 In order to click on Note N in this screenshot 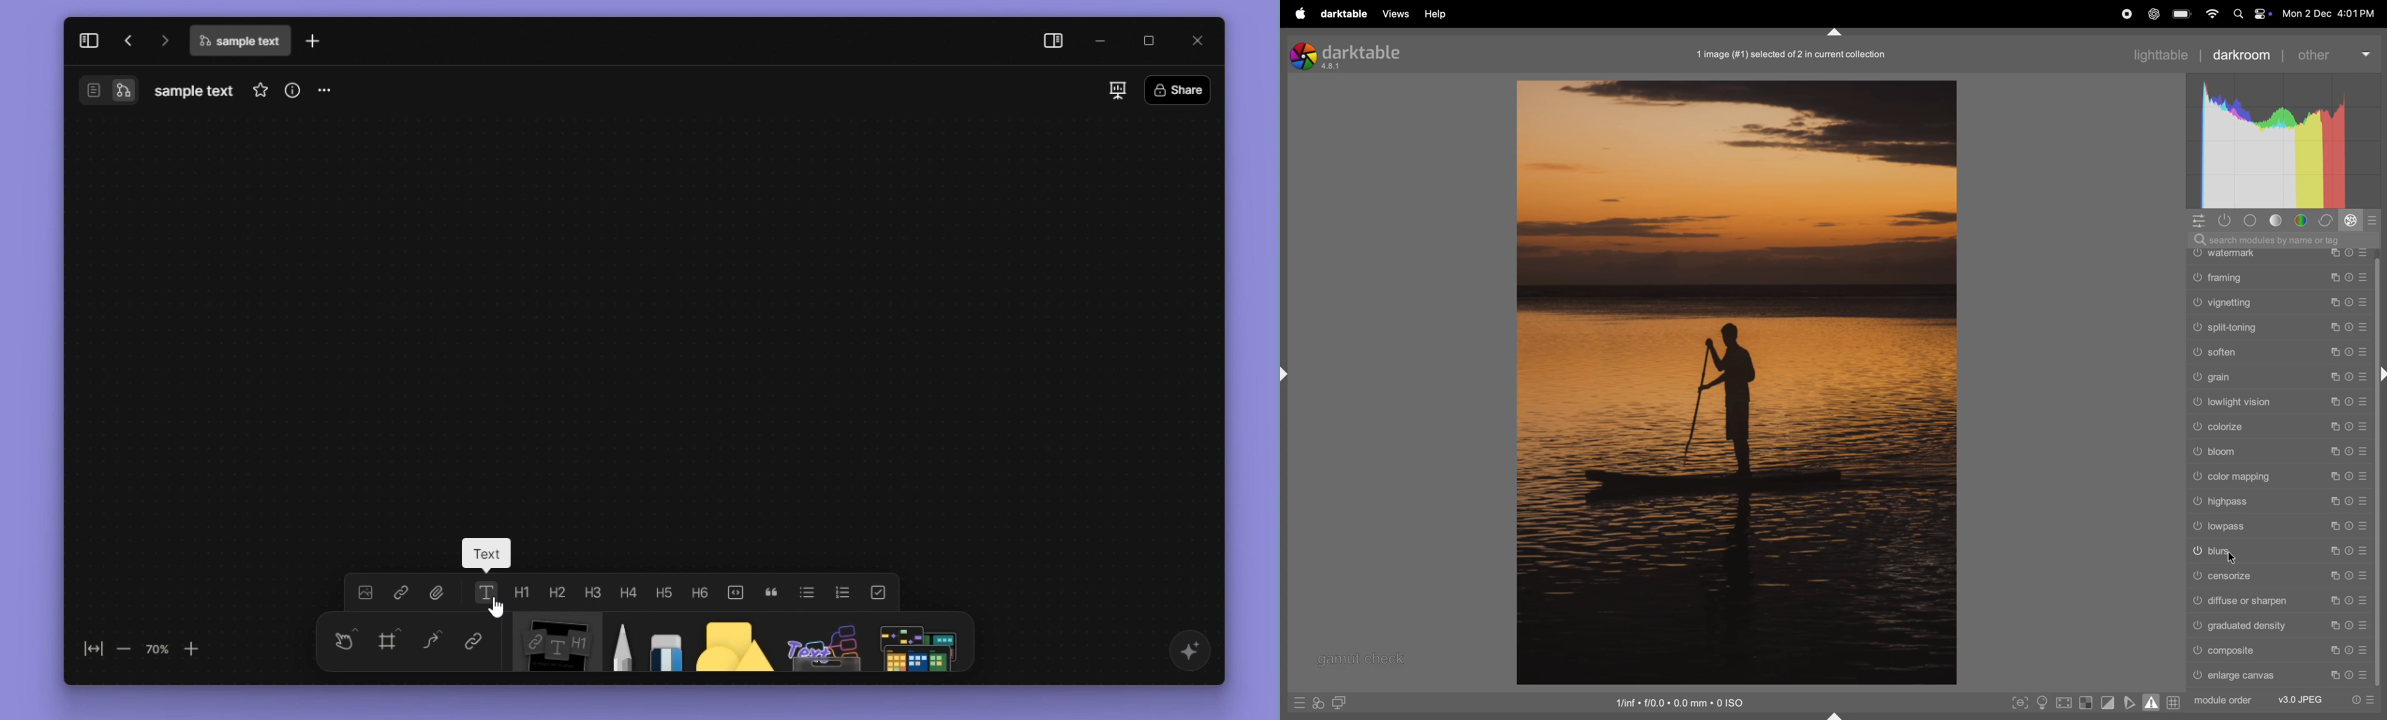, I will do `click(555, 642)`.